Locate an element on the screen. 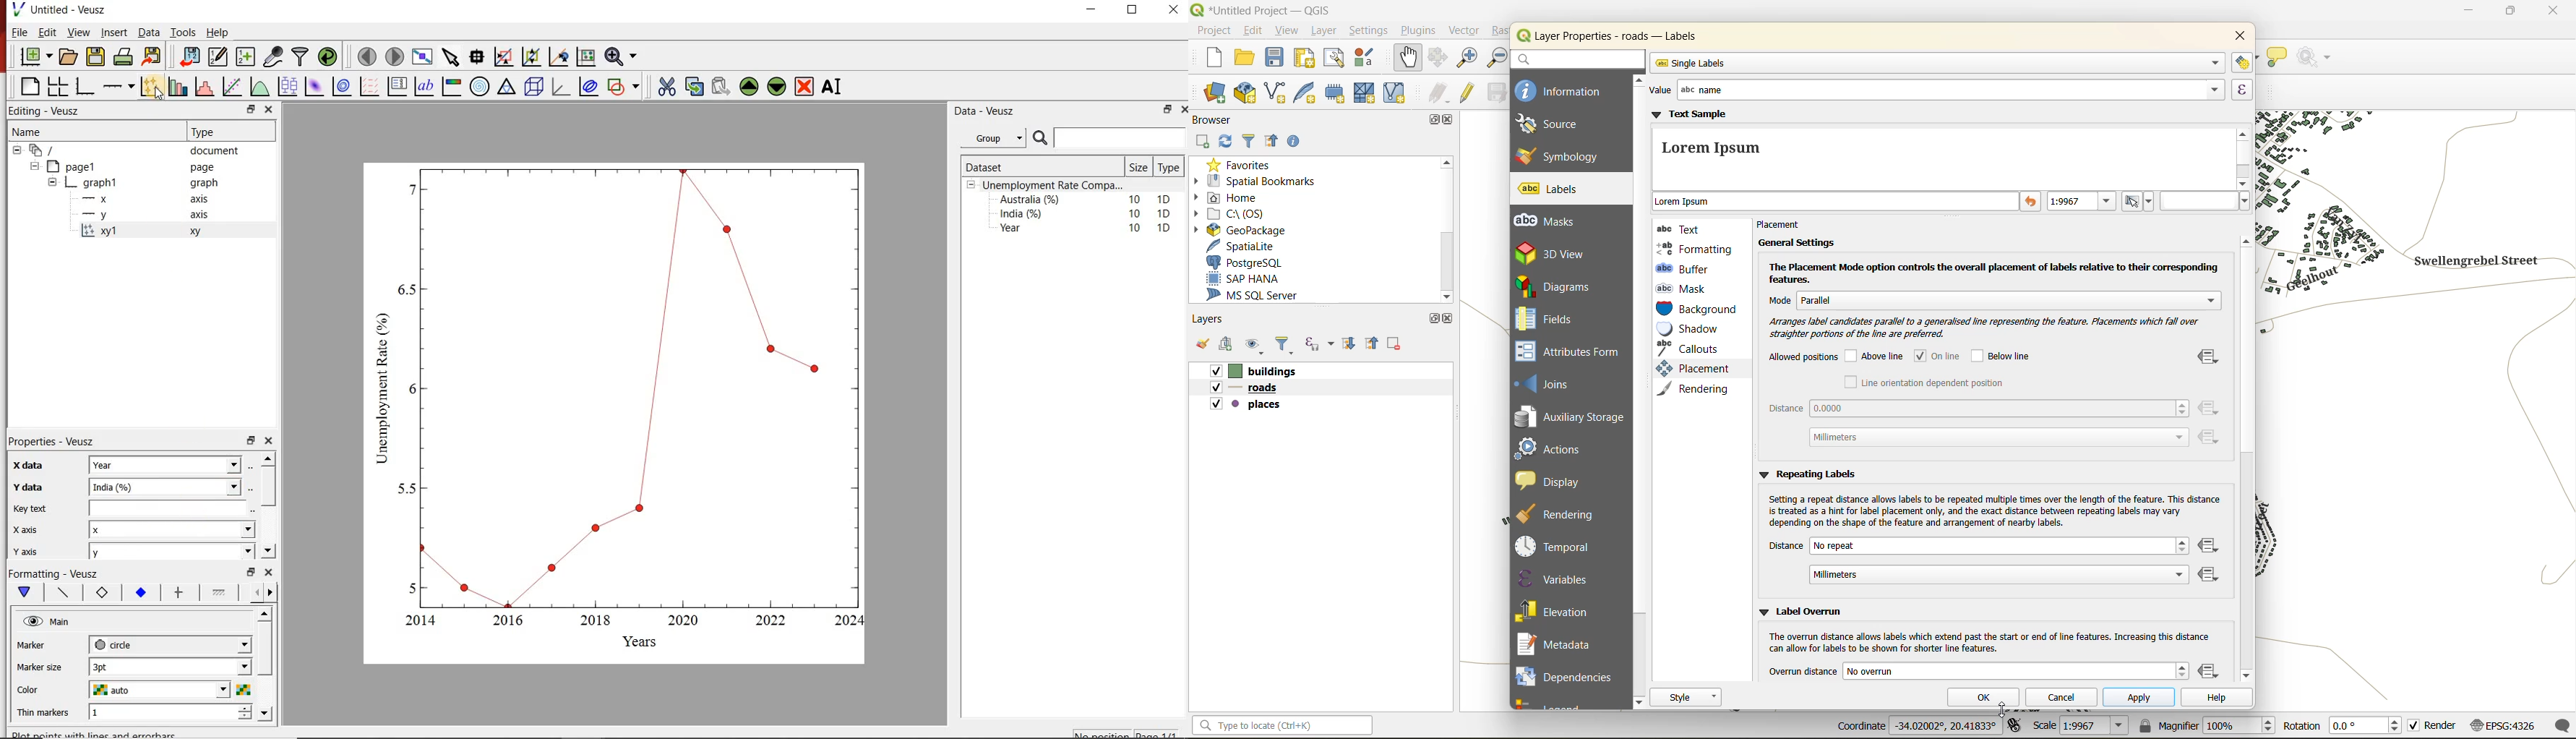 The image size is (2576, 756). open is located at coordinates (1247, 58).